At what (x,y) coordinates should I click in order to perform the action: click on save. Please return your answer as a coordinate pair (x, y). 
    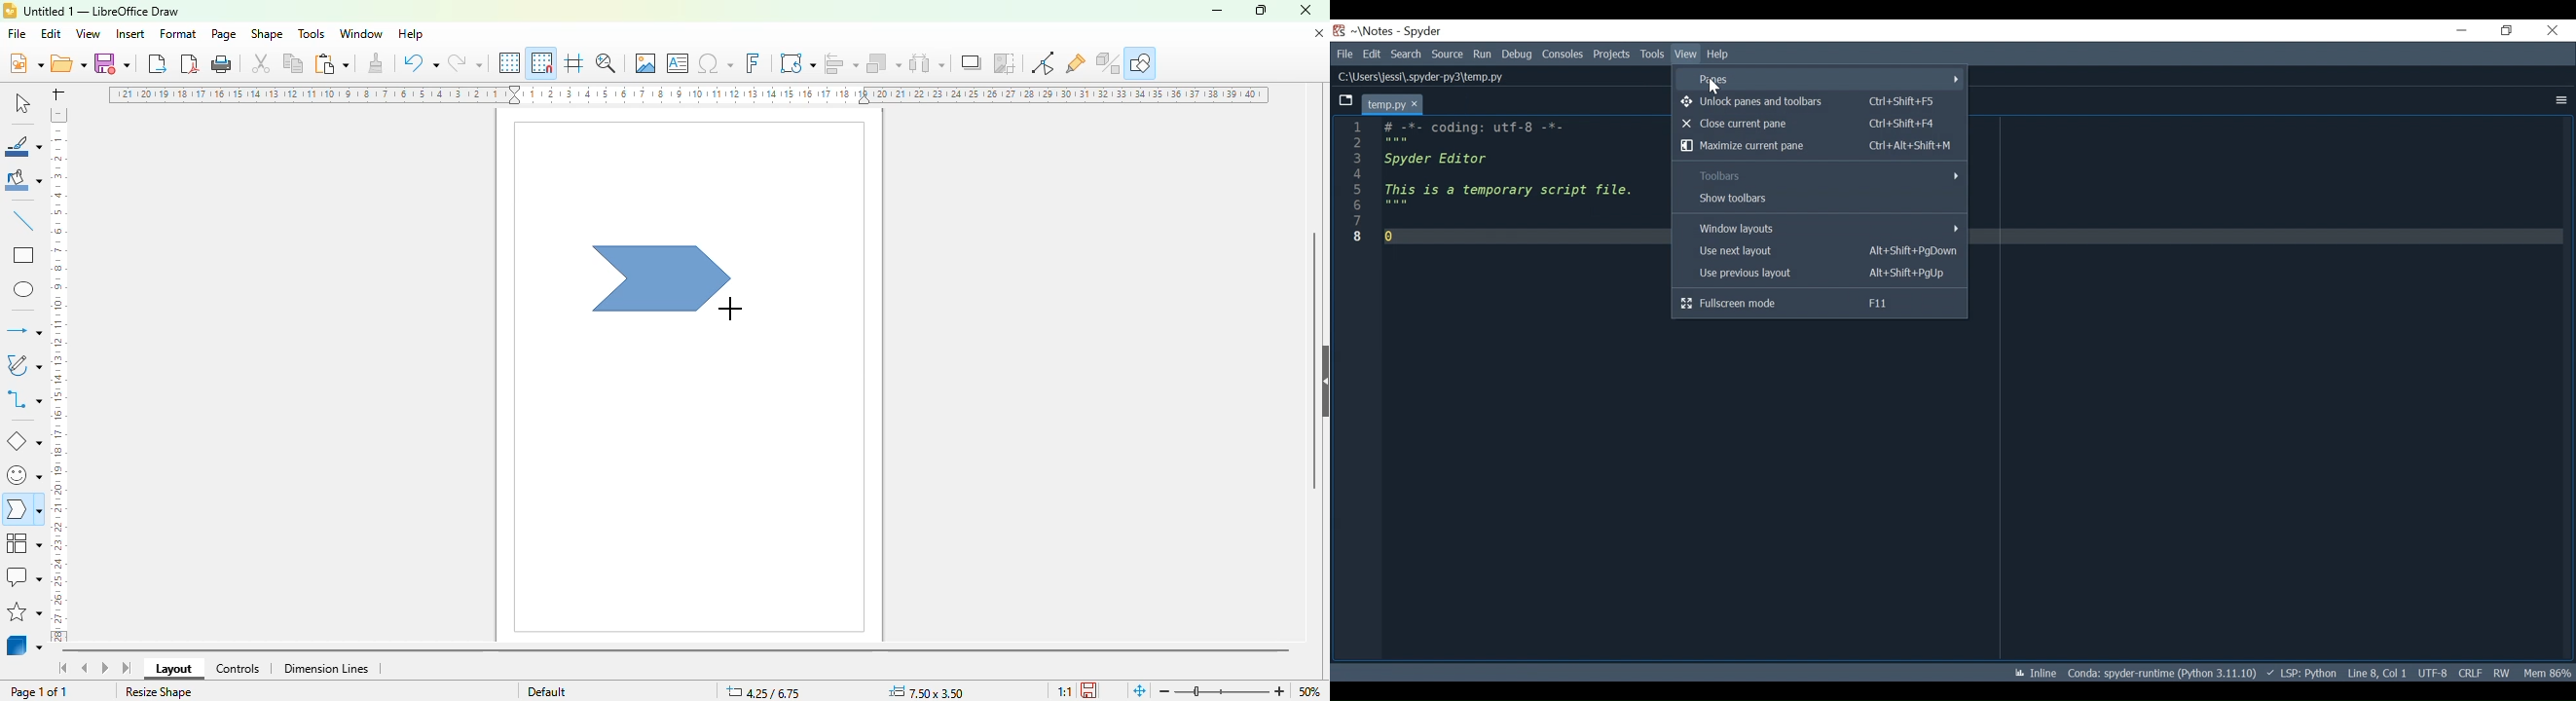
    Looking at the image, I should click on (112, 63).